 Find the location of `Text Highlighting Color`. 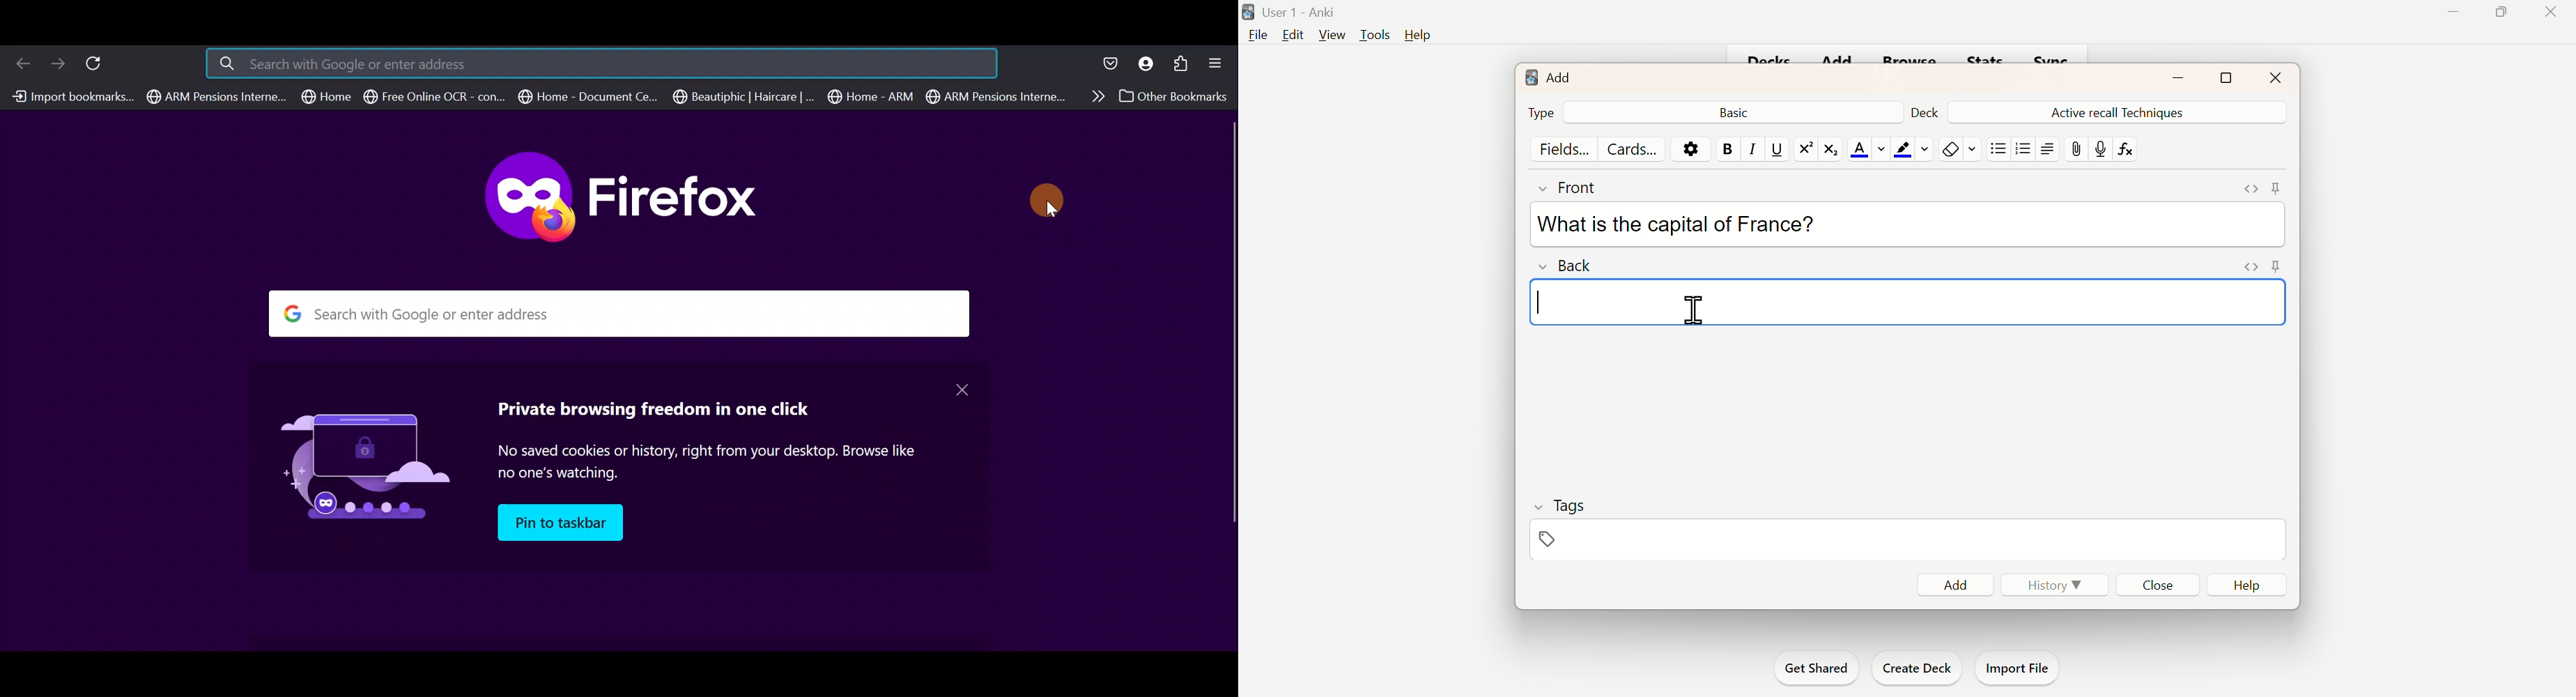

Text Highlighting Color is located at coordinates (1910, 148).